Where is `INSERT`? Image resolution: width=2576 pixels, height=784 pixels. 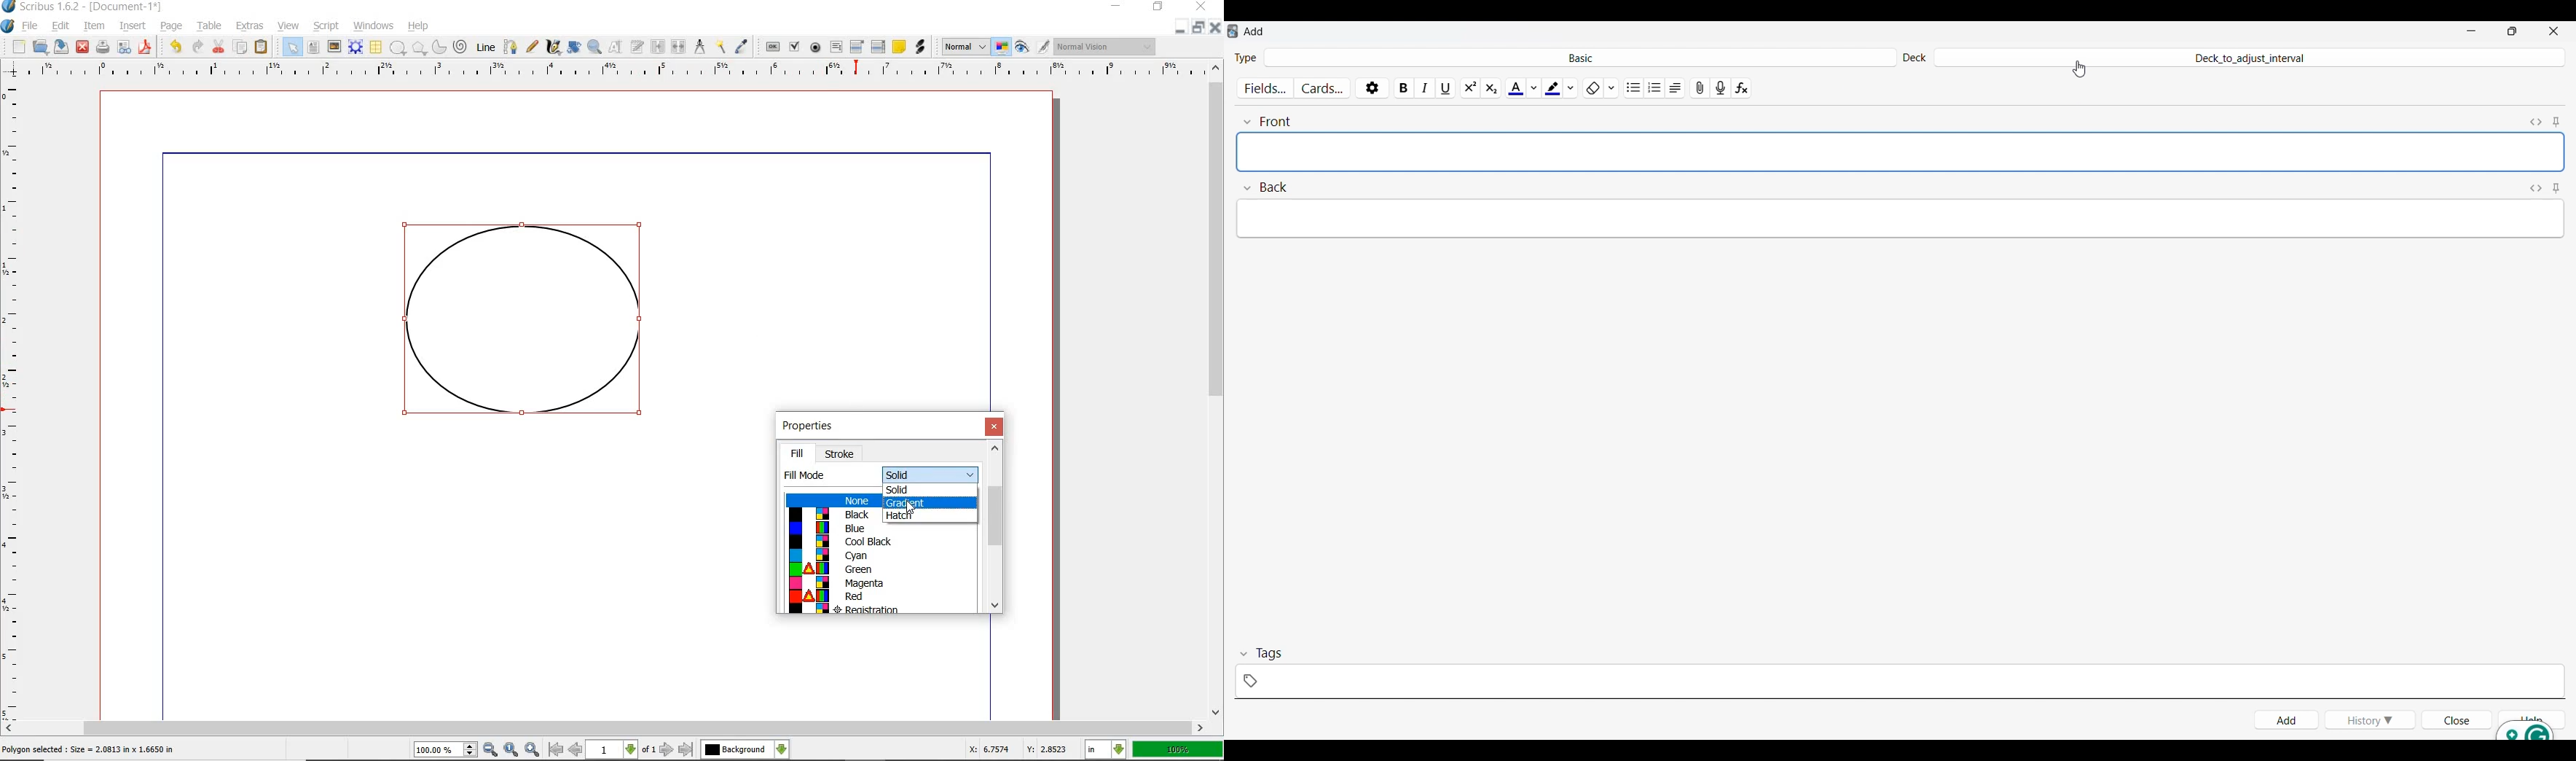
INSERT is located at coordinates (133, 26).